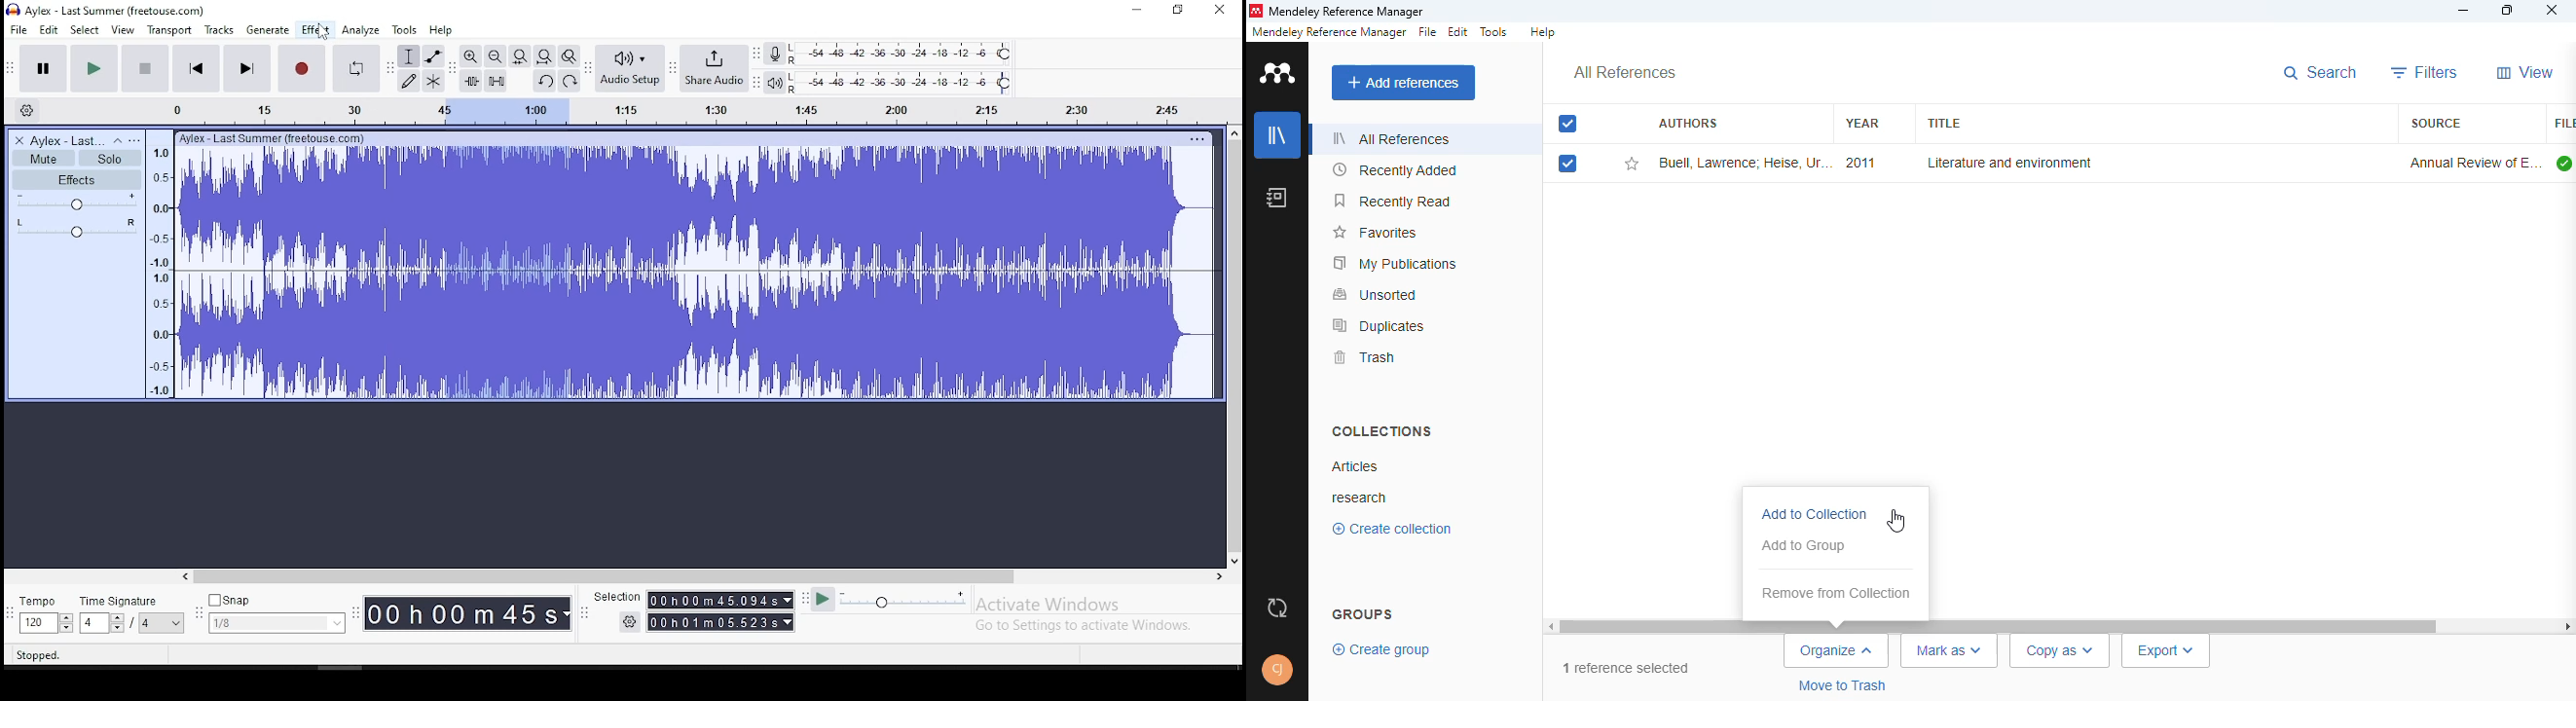 The image size is (2576, 728). Describe the element at coordinates (543, 81) in the screenshot. I see `undo` at that location.